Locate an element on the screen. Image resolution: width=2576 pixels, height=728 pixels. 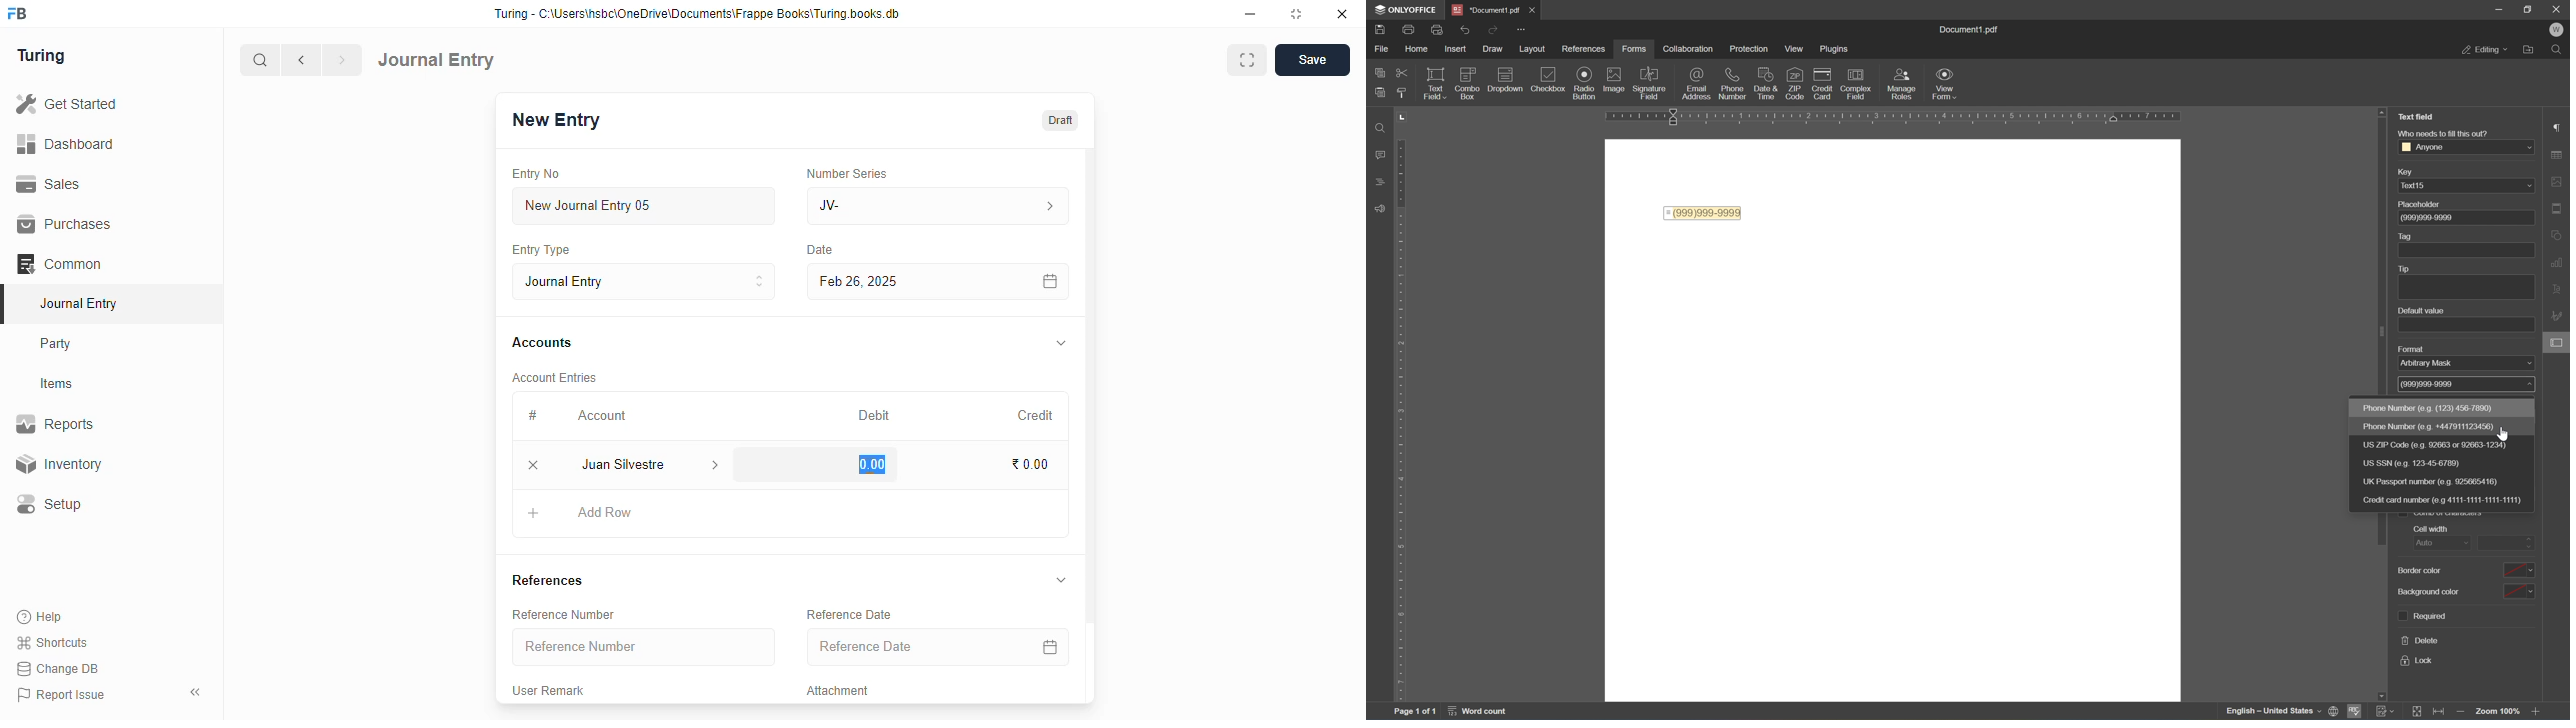
toggle maximize is located at coordinates (1296, 14).